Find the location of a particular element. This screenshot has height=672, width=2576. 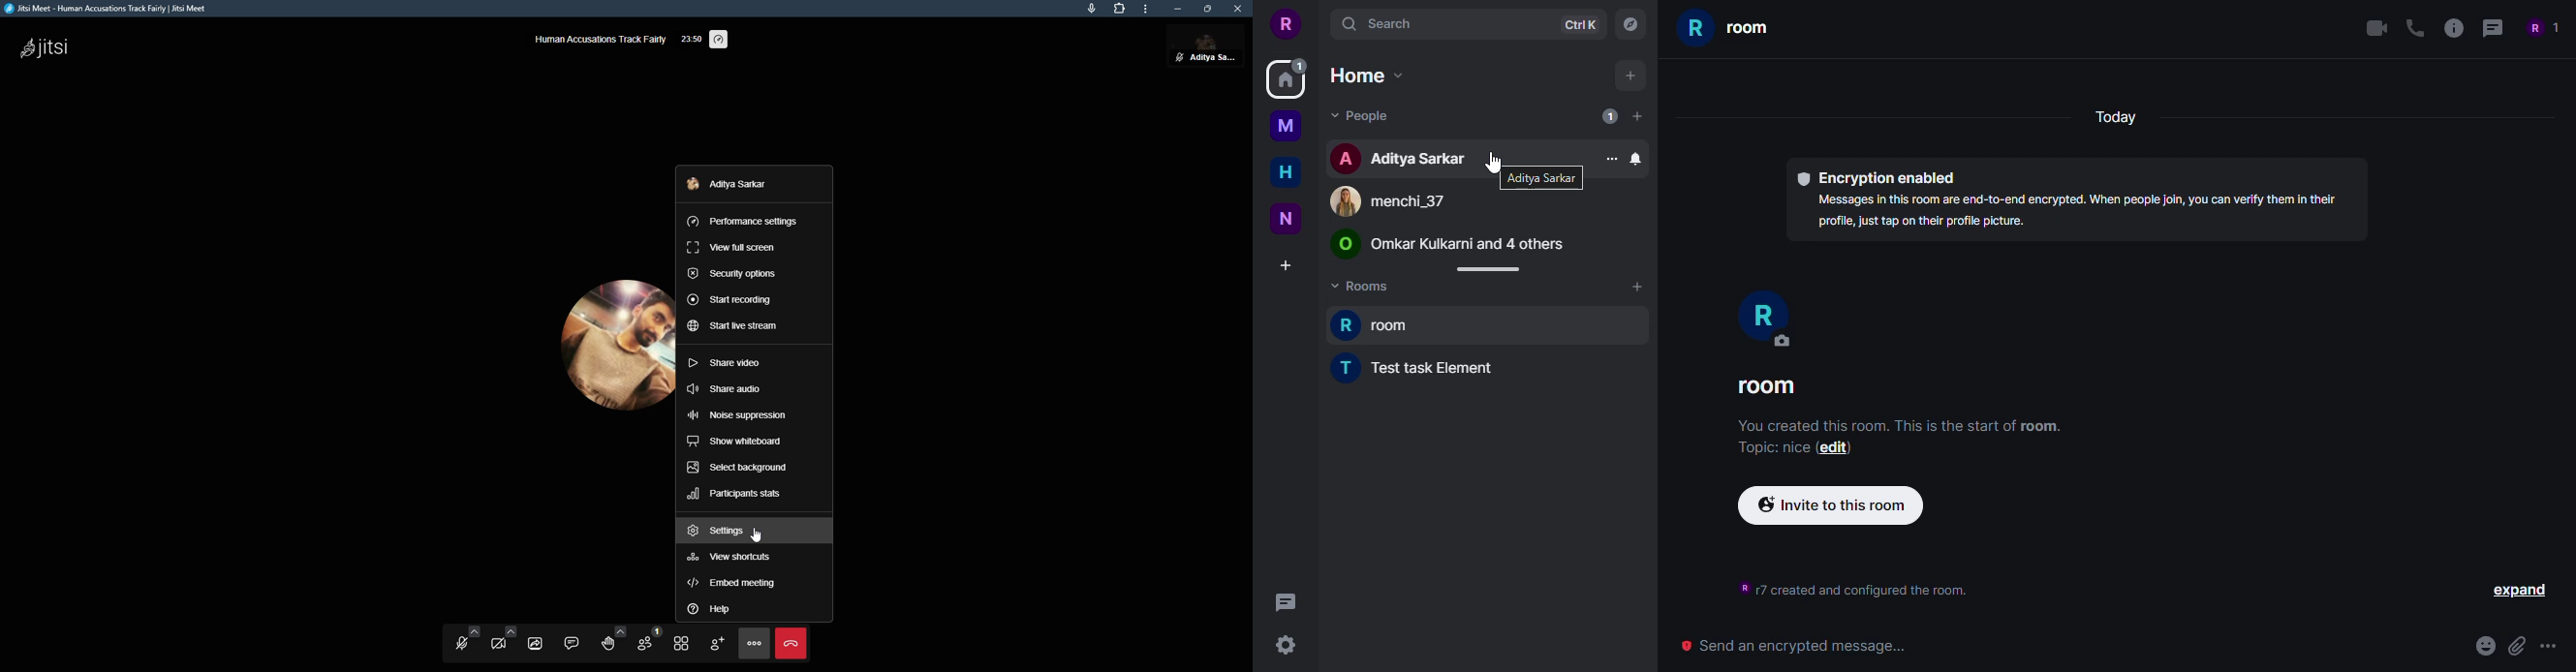

encryption enabled is located at coordinates (1877, 177).